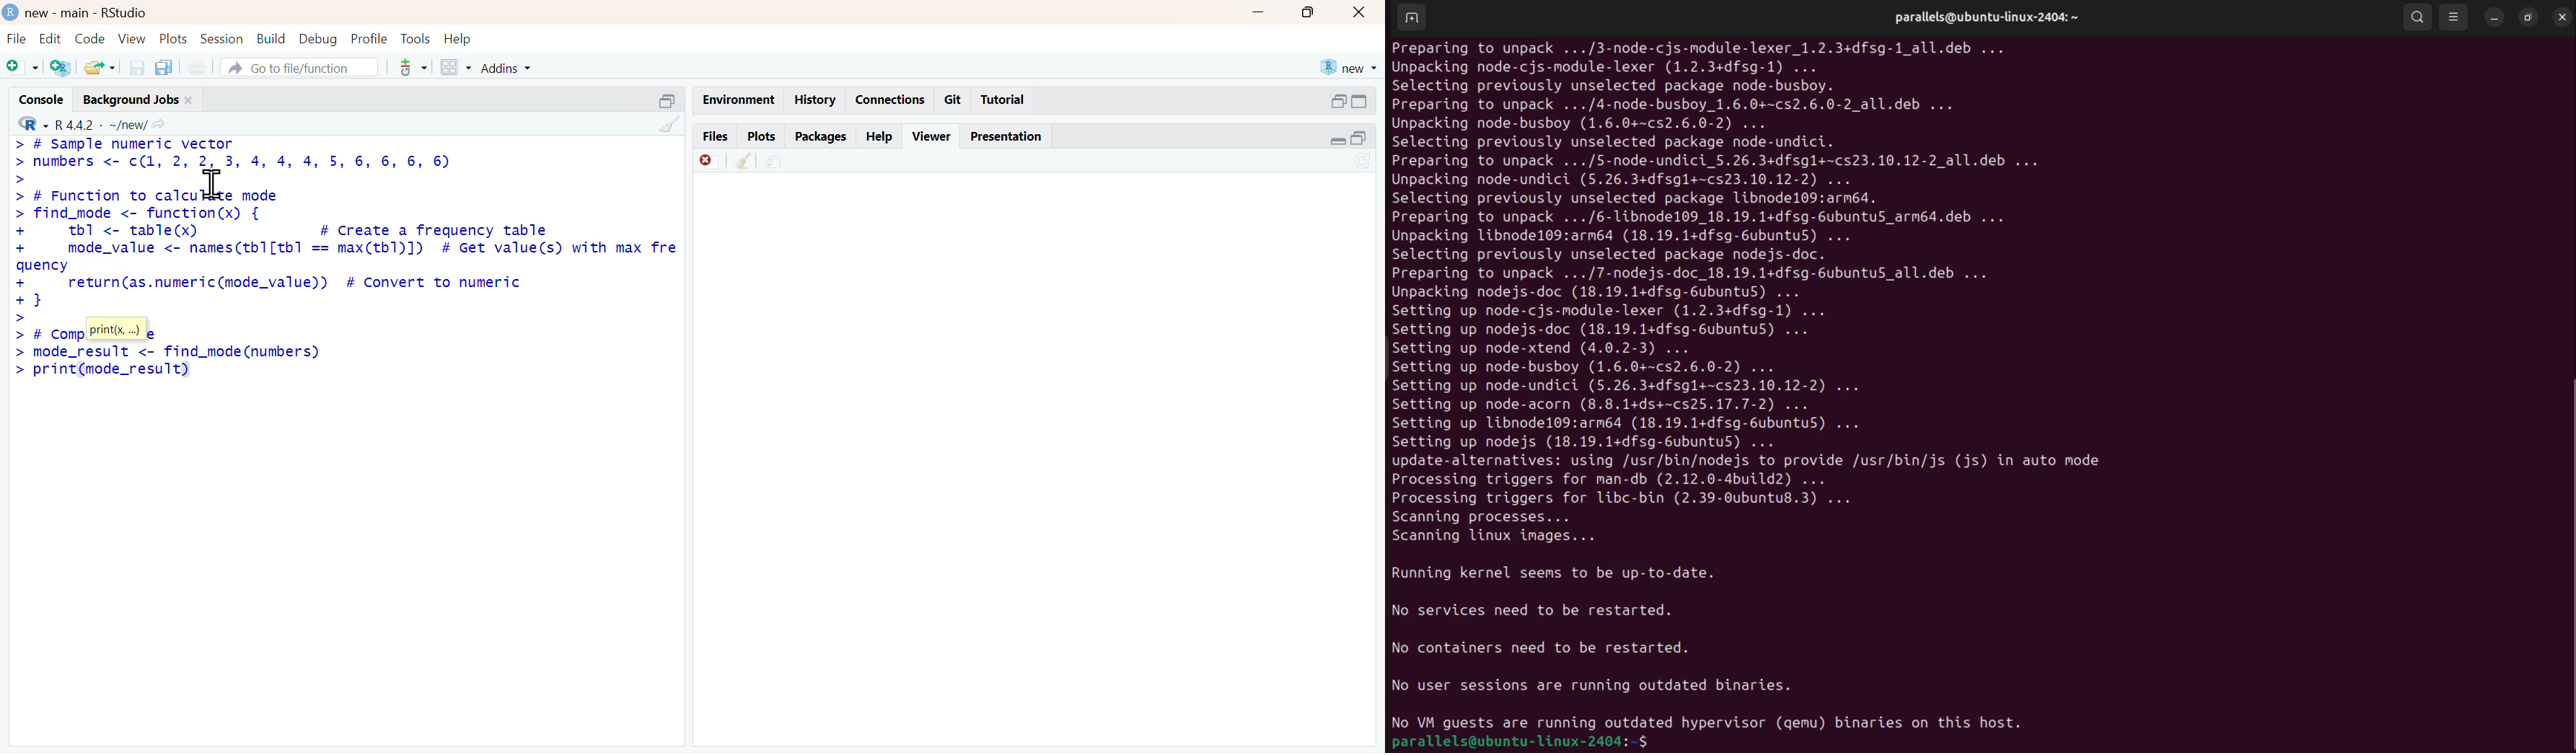  Describe the element at coordinates (716, 135) in the screenshot. I see `files` at that location.